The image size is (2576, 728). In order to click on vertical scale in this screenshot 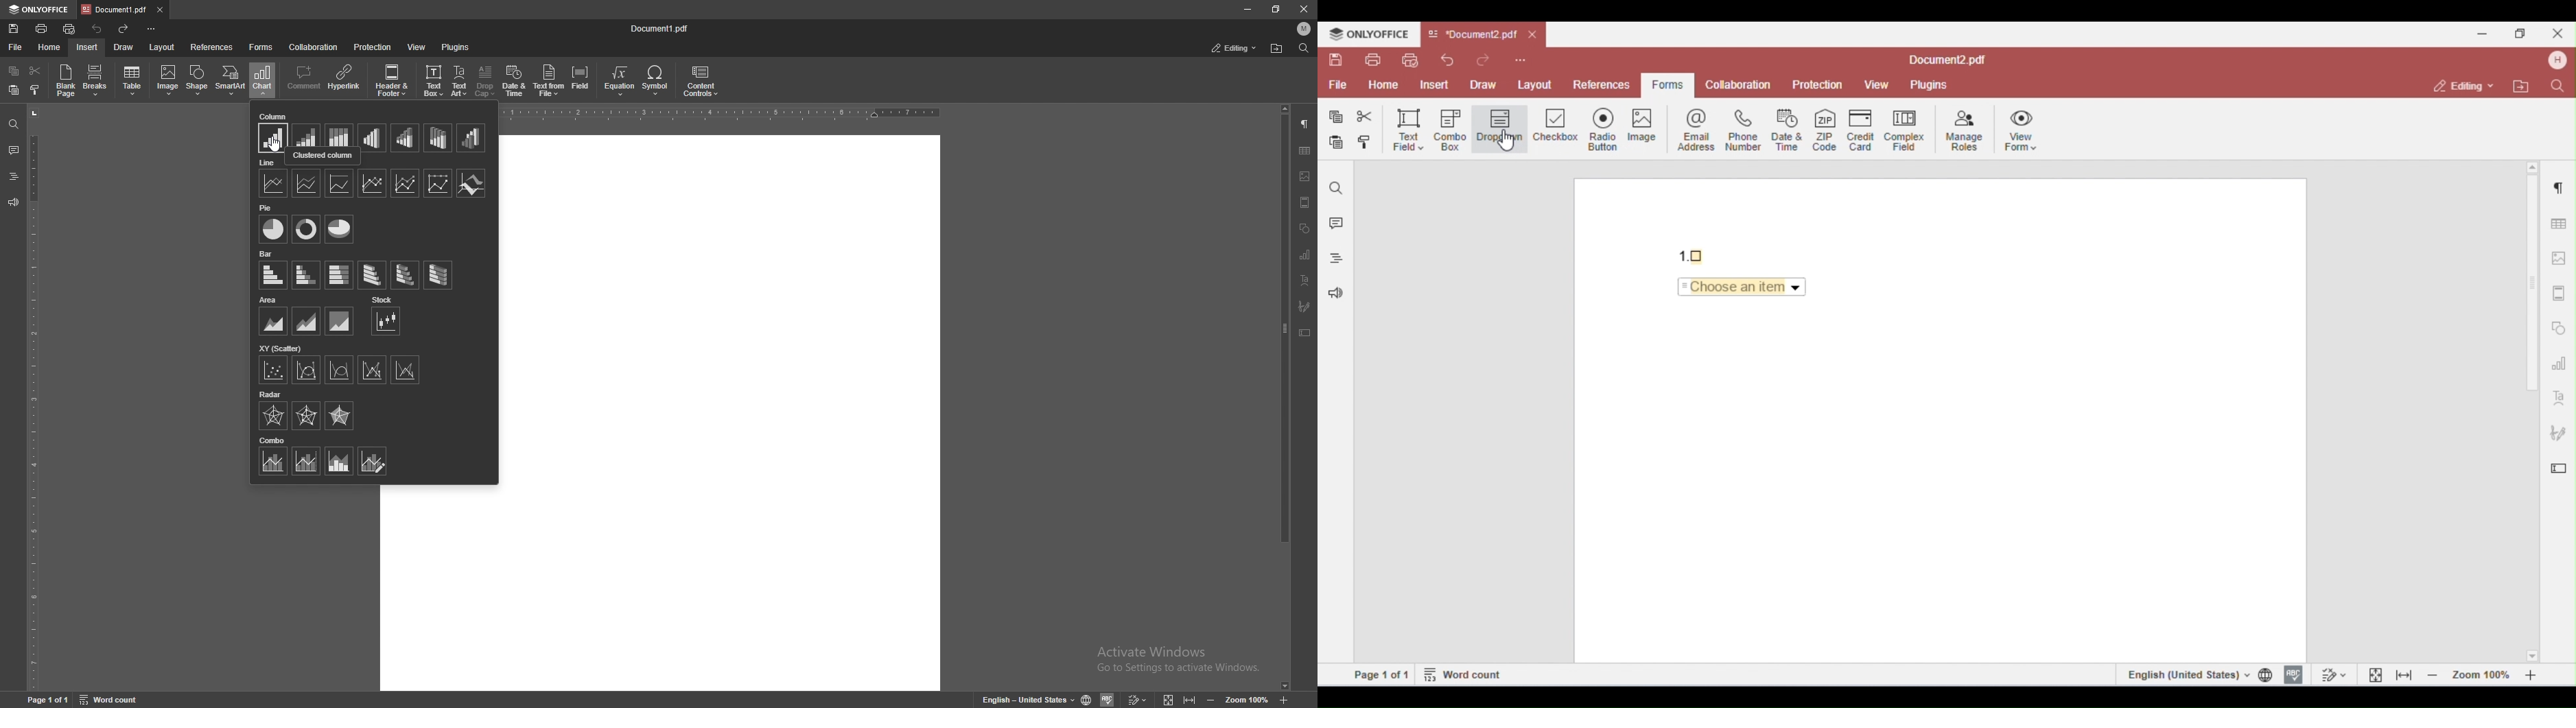, I will do `click(32, 399)`.